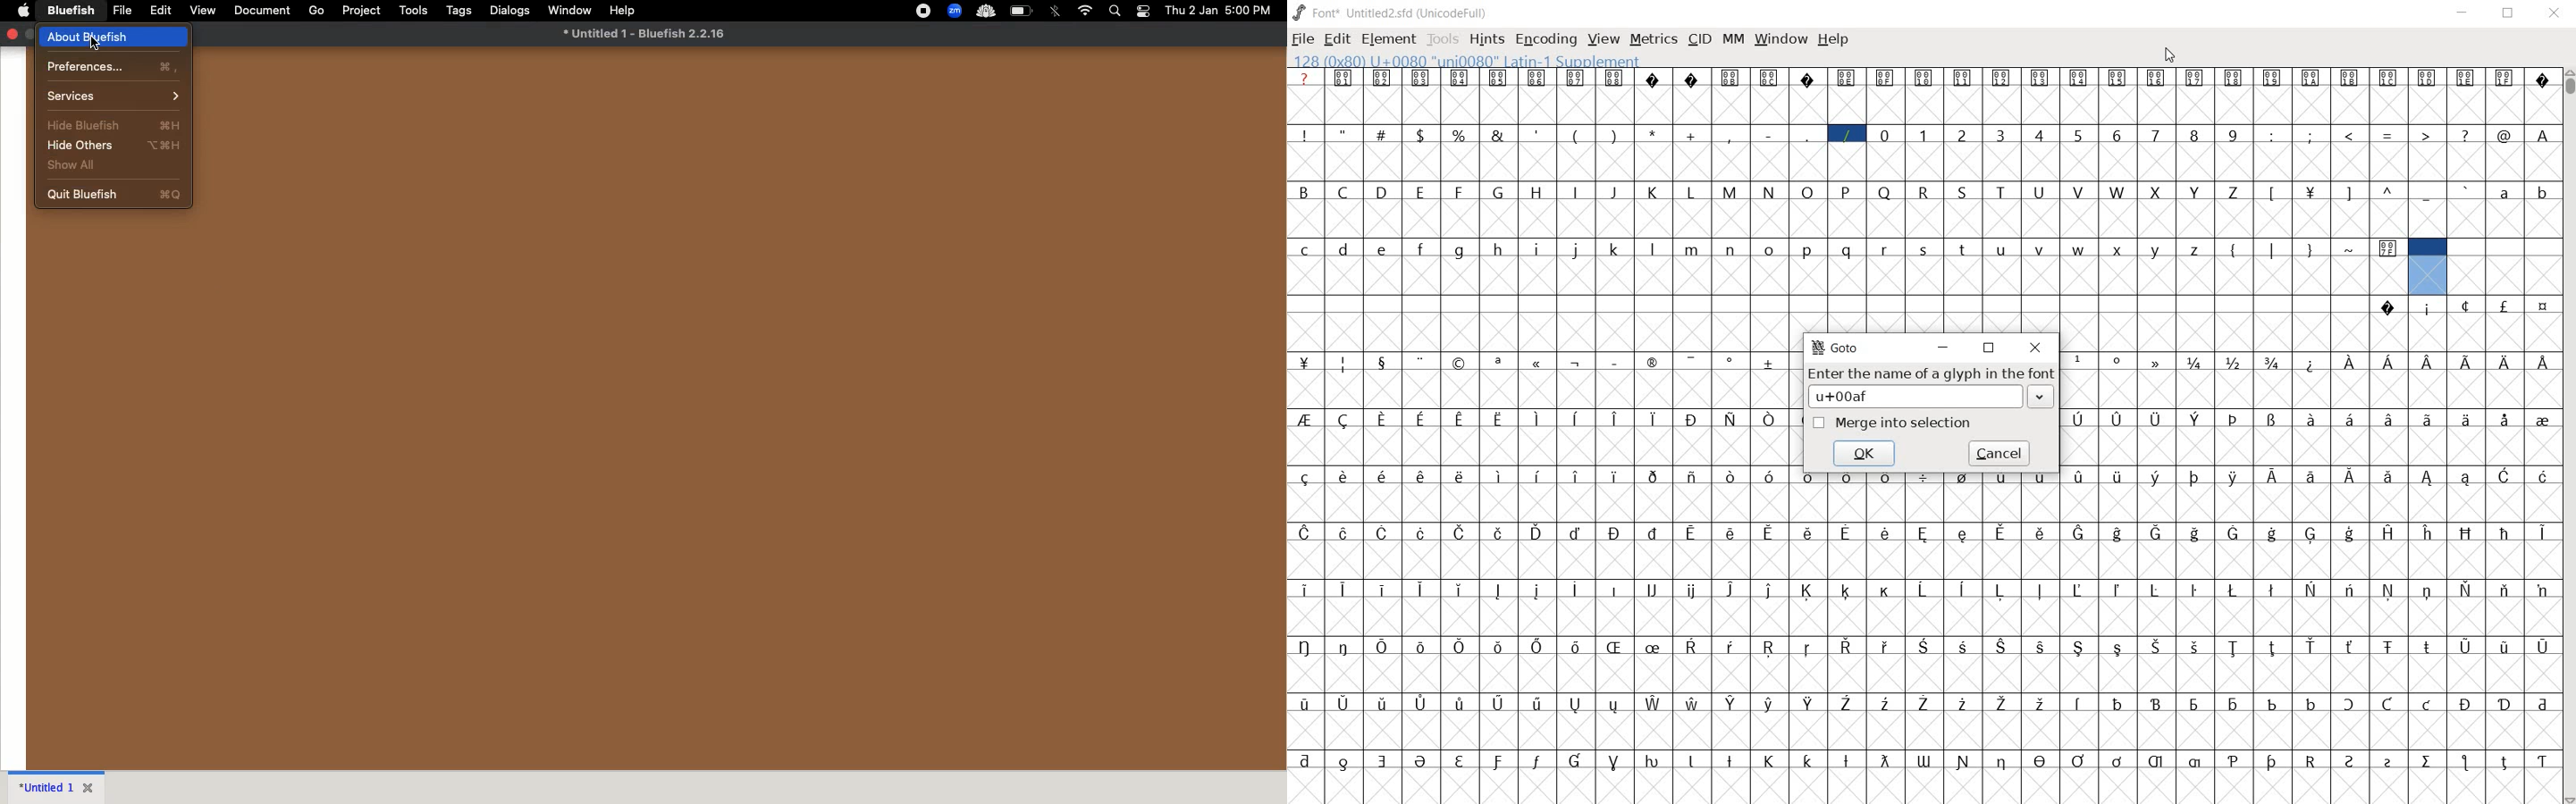 The image size is (2576, 812). I want to click on Symbol, so click(1692, 420).